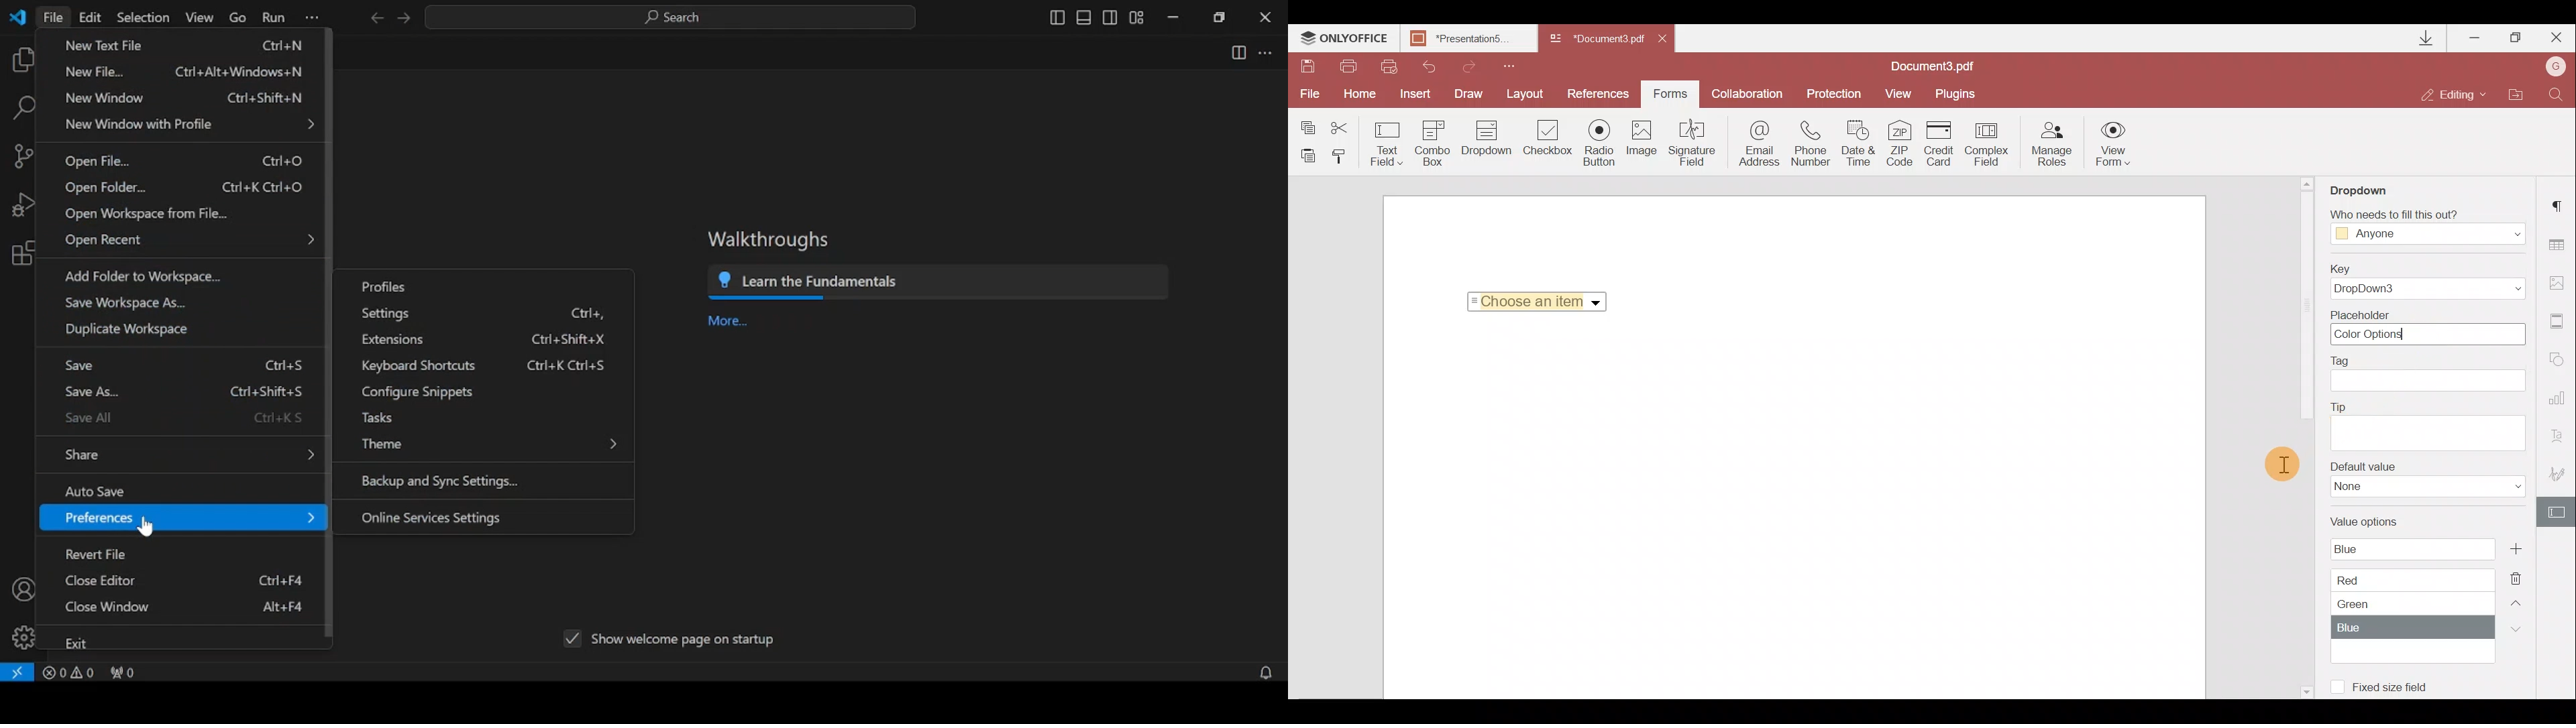  What do you see at coordinates (2515, 548) in the screenshot?
I see `Add` at bounding box center [2515, 548].